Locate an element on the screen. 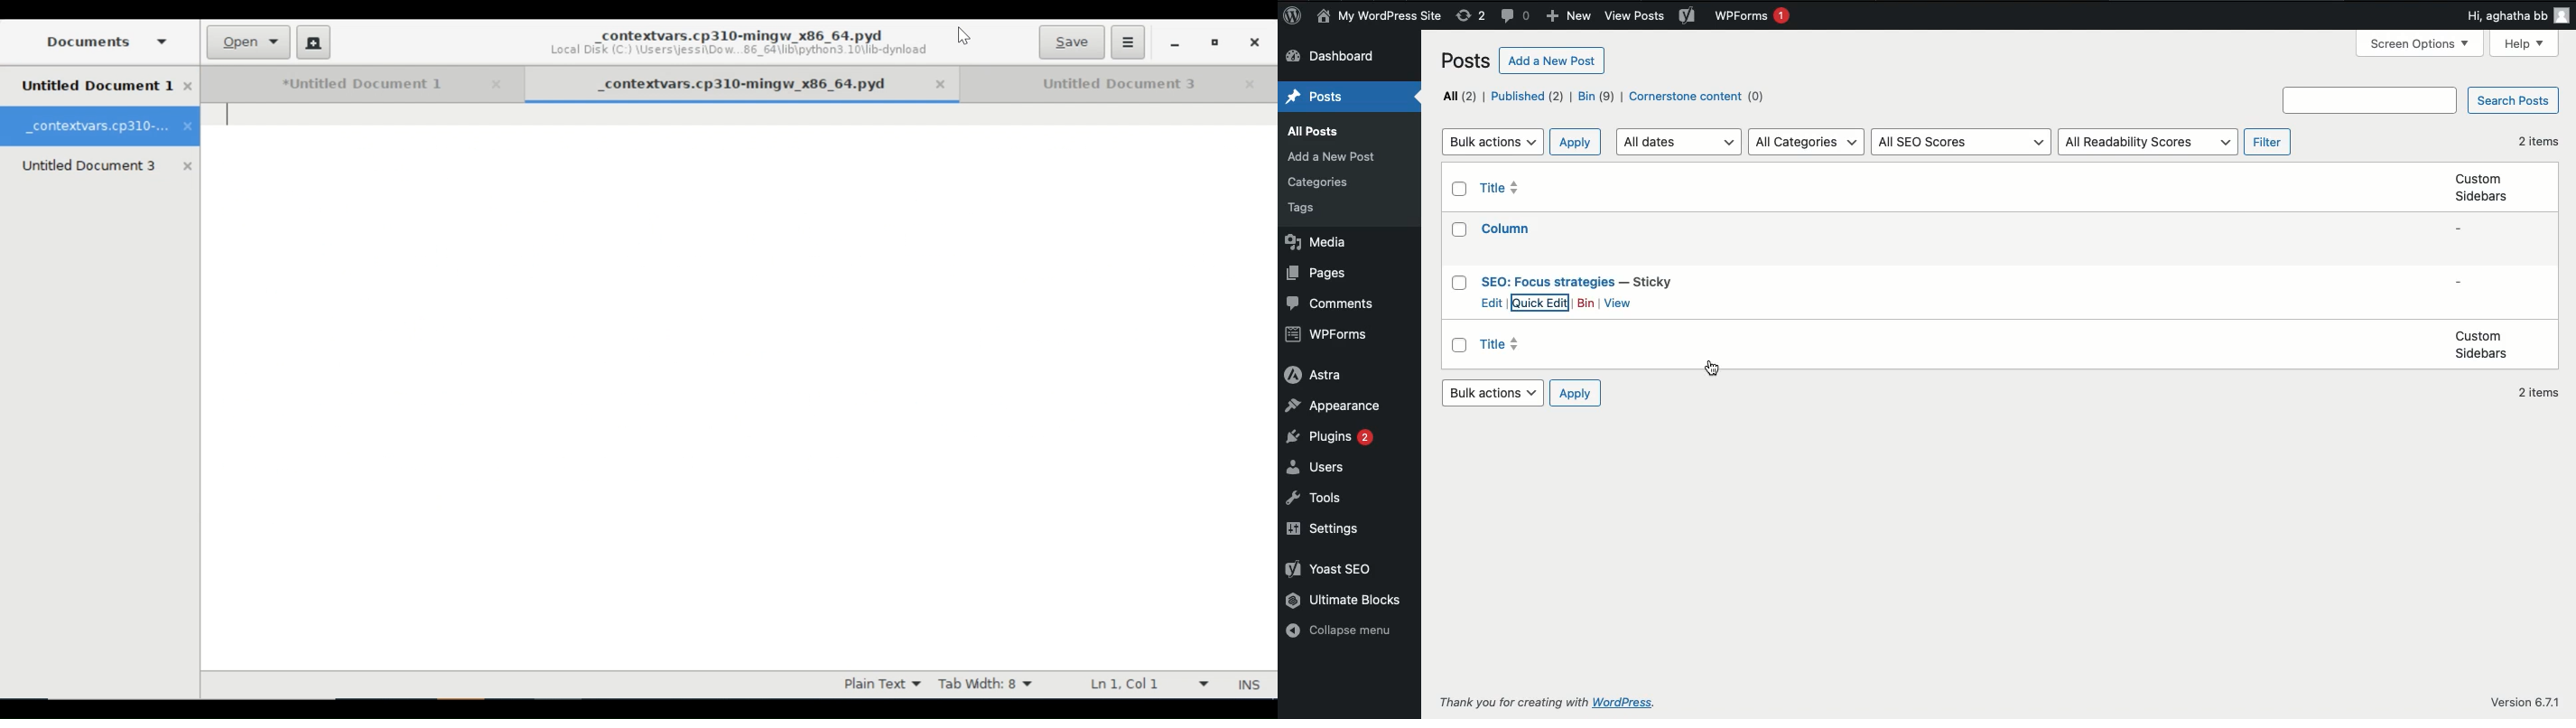 The width and height of the screenshot is (2576, 728). Posts is located at coordinates (1318, 98).